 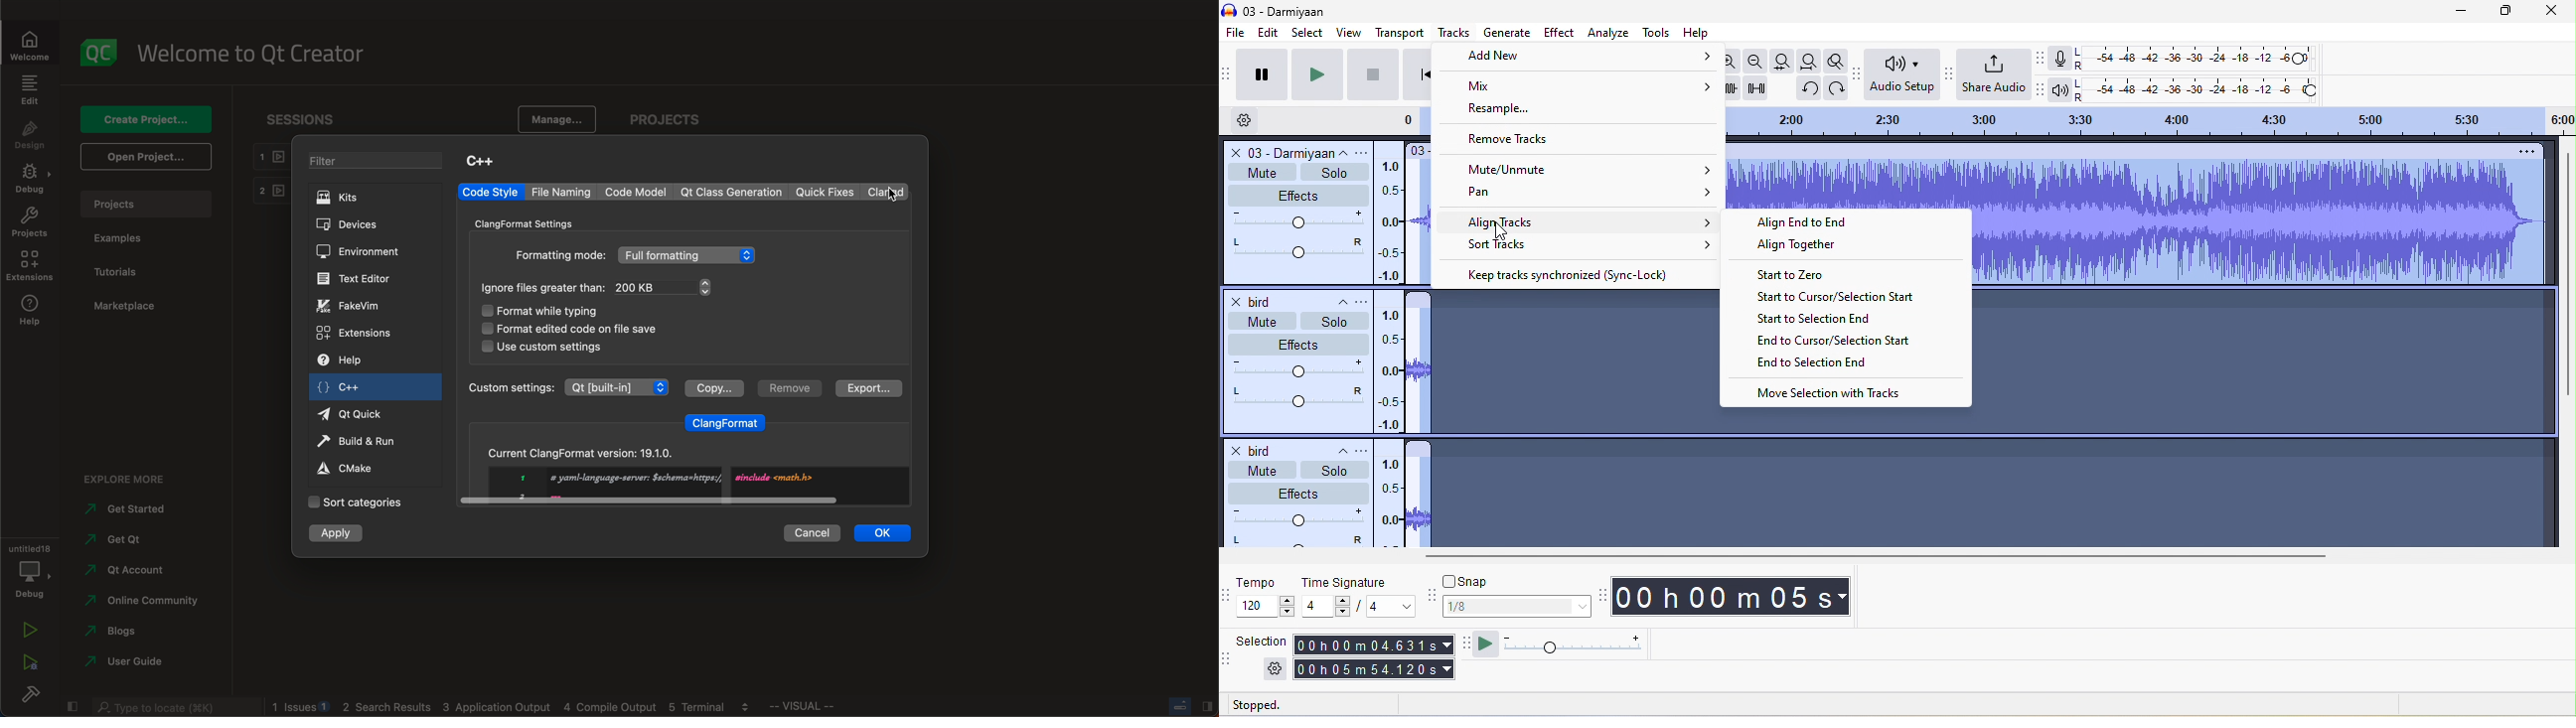 I want to click on value, so click(x=1383, y=607).